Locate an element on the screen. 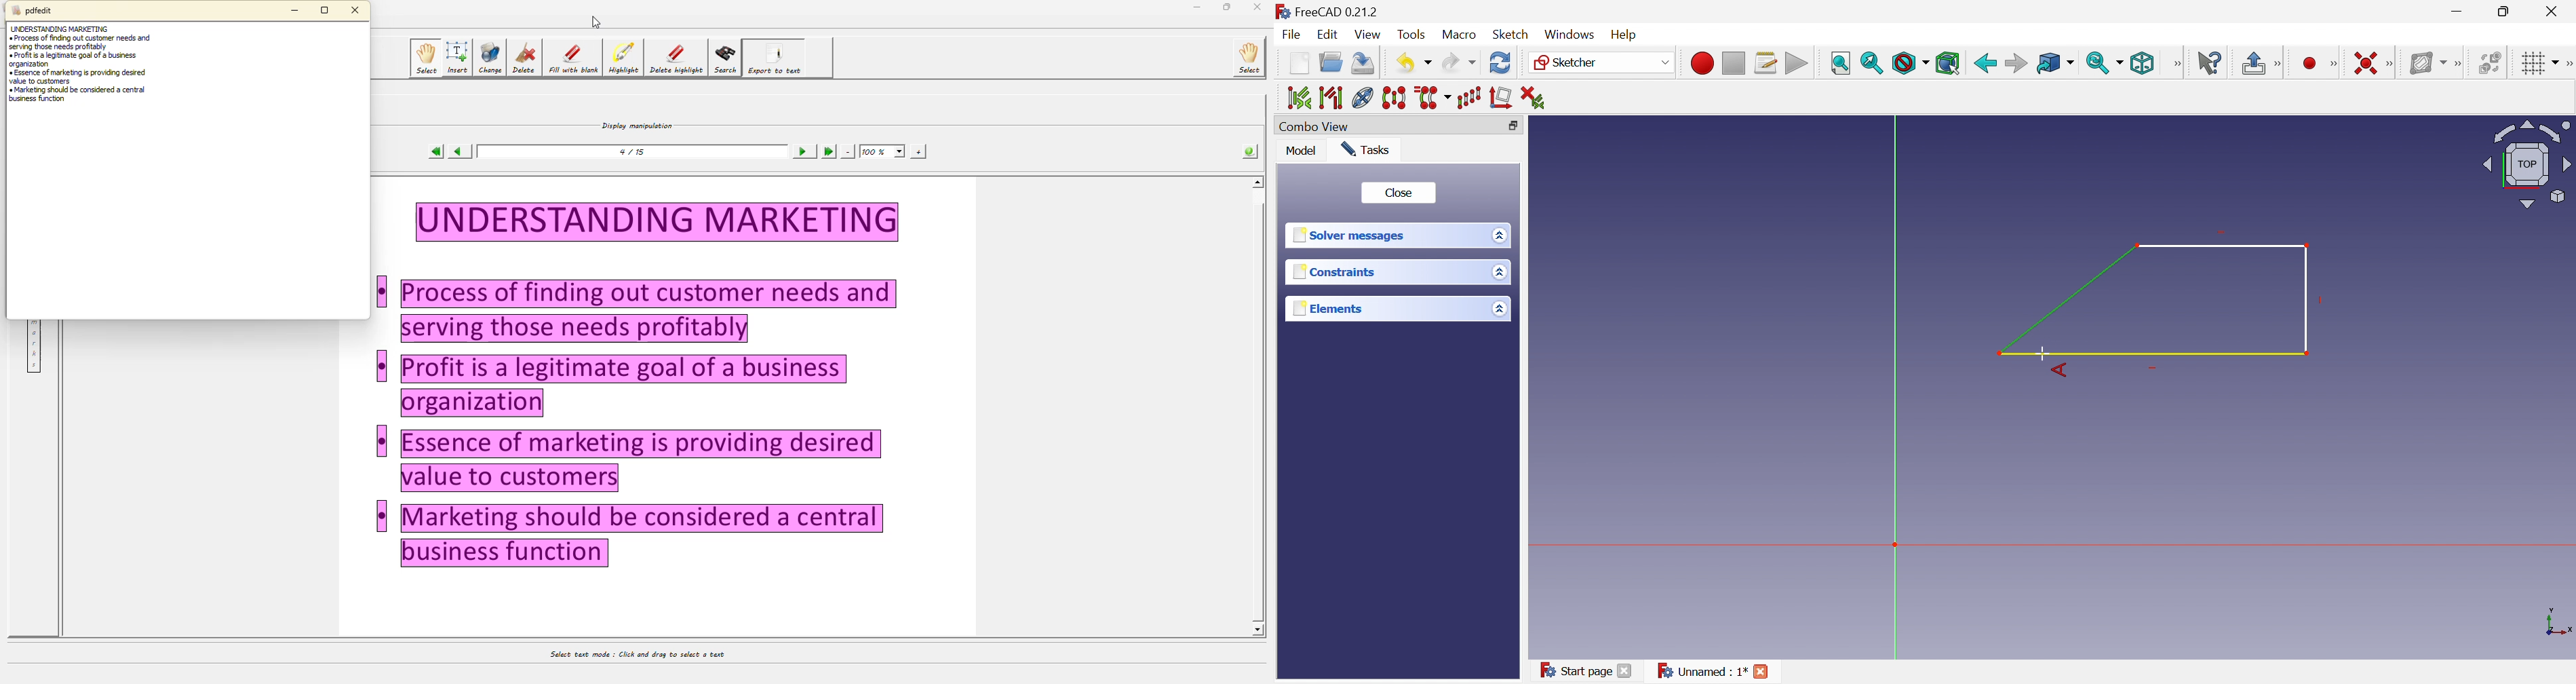  cursor is located at coordinates (595, 21).